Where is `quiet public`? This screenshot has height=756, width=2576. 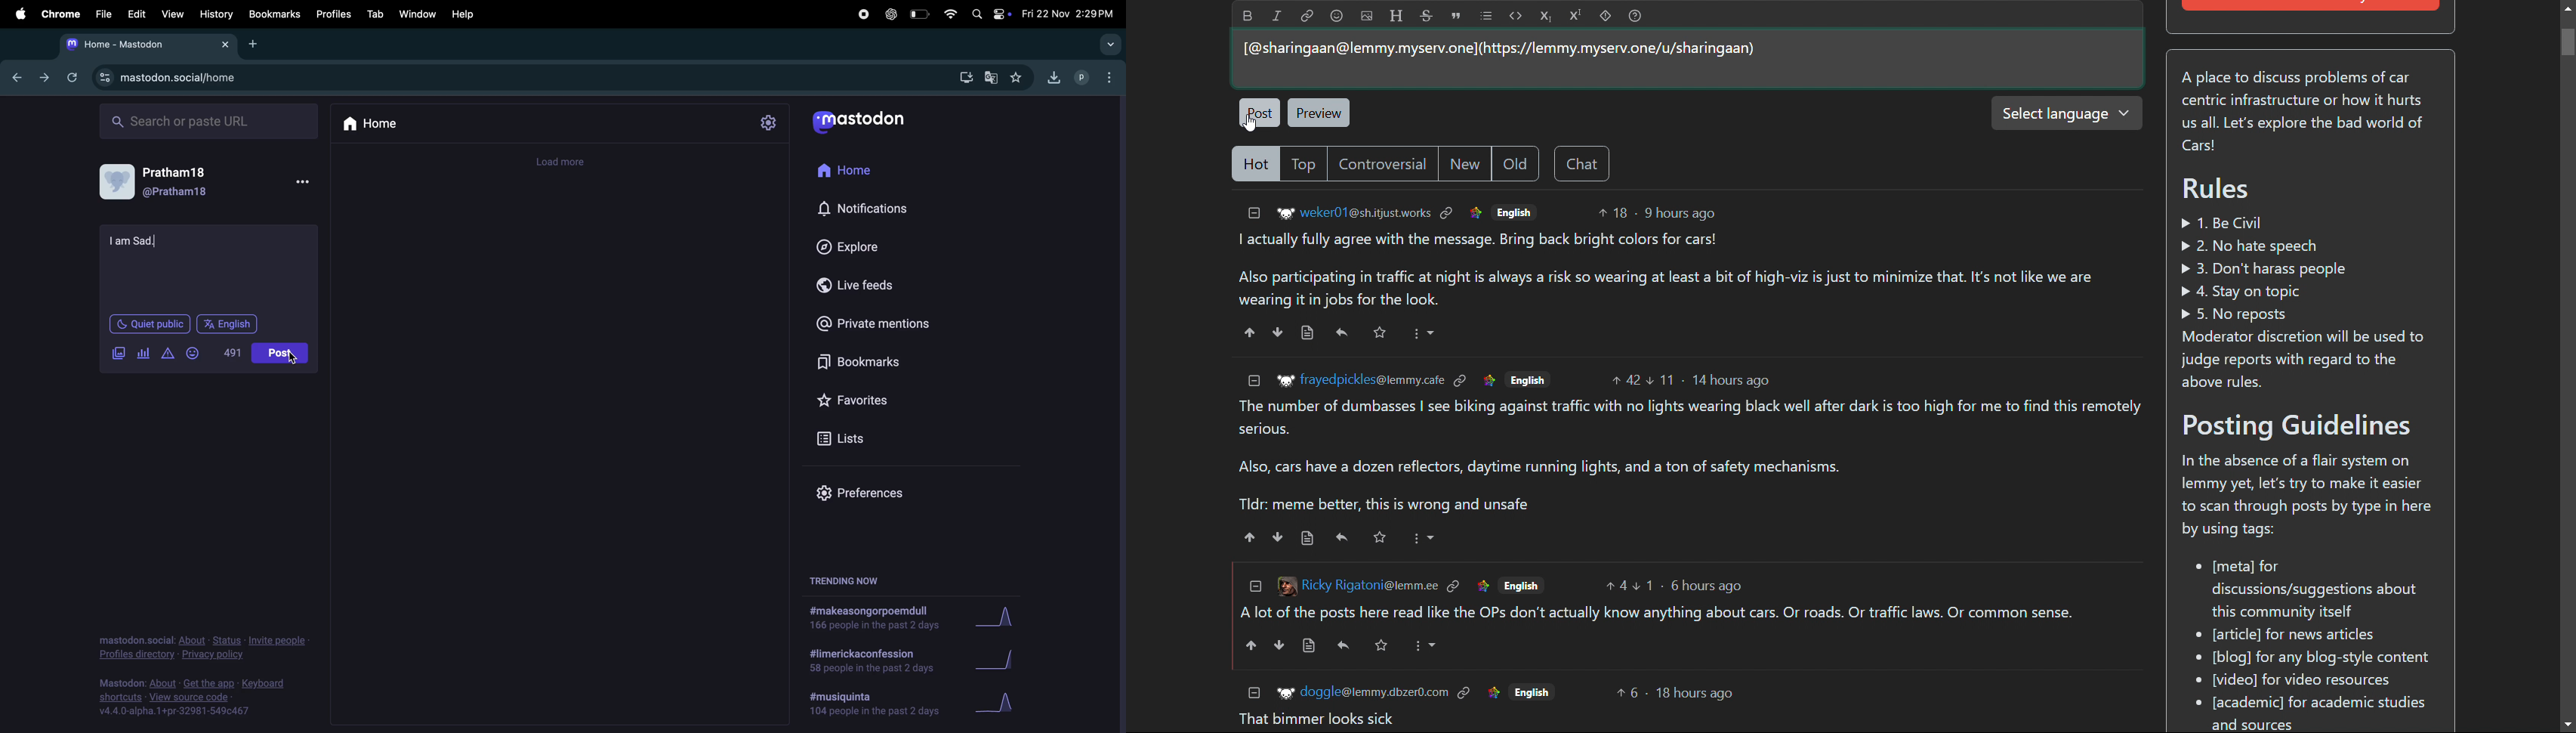
quiet public is located at coordinates (149, 322).